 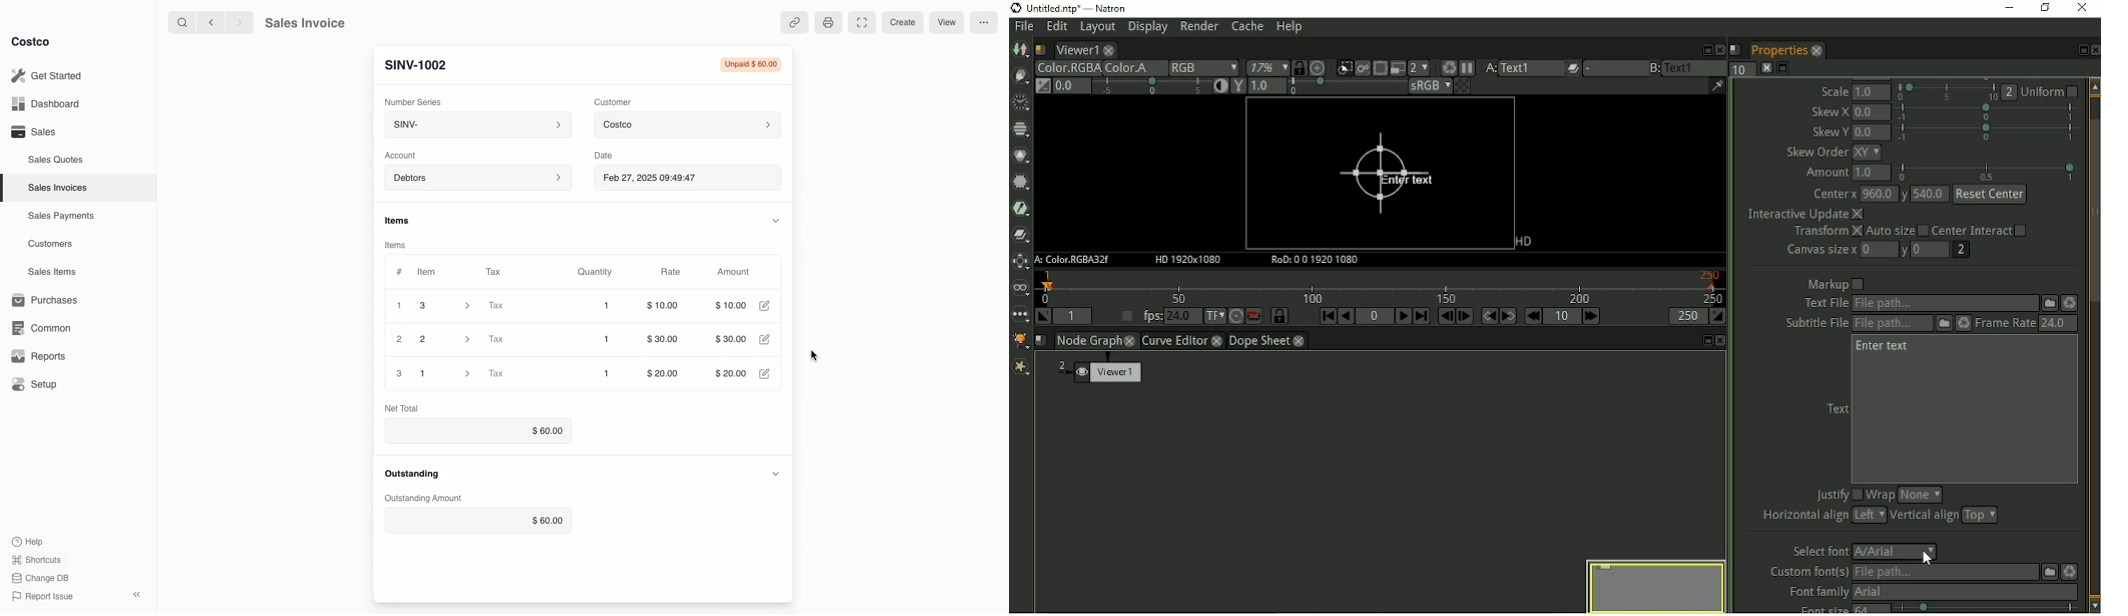 I want to click on View, so click(x=950, y=23).